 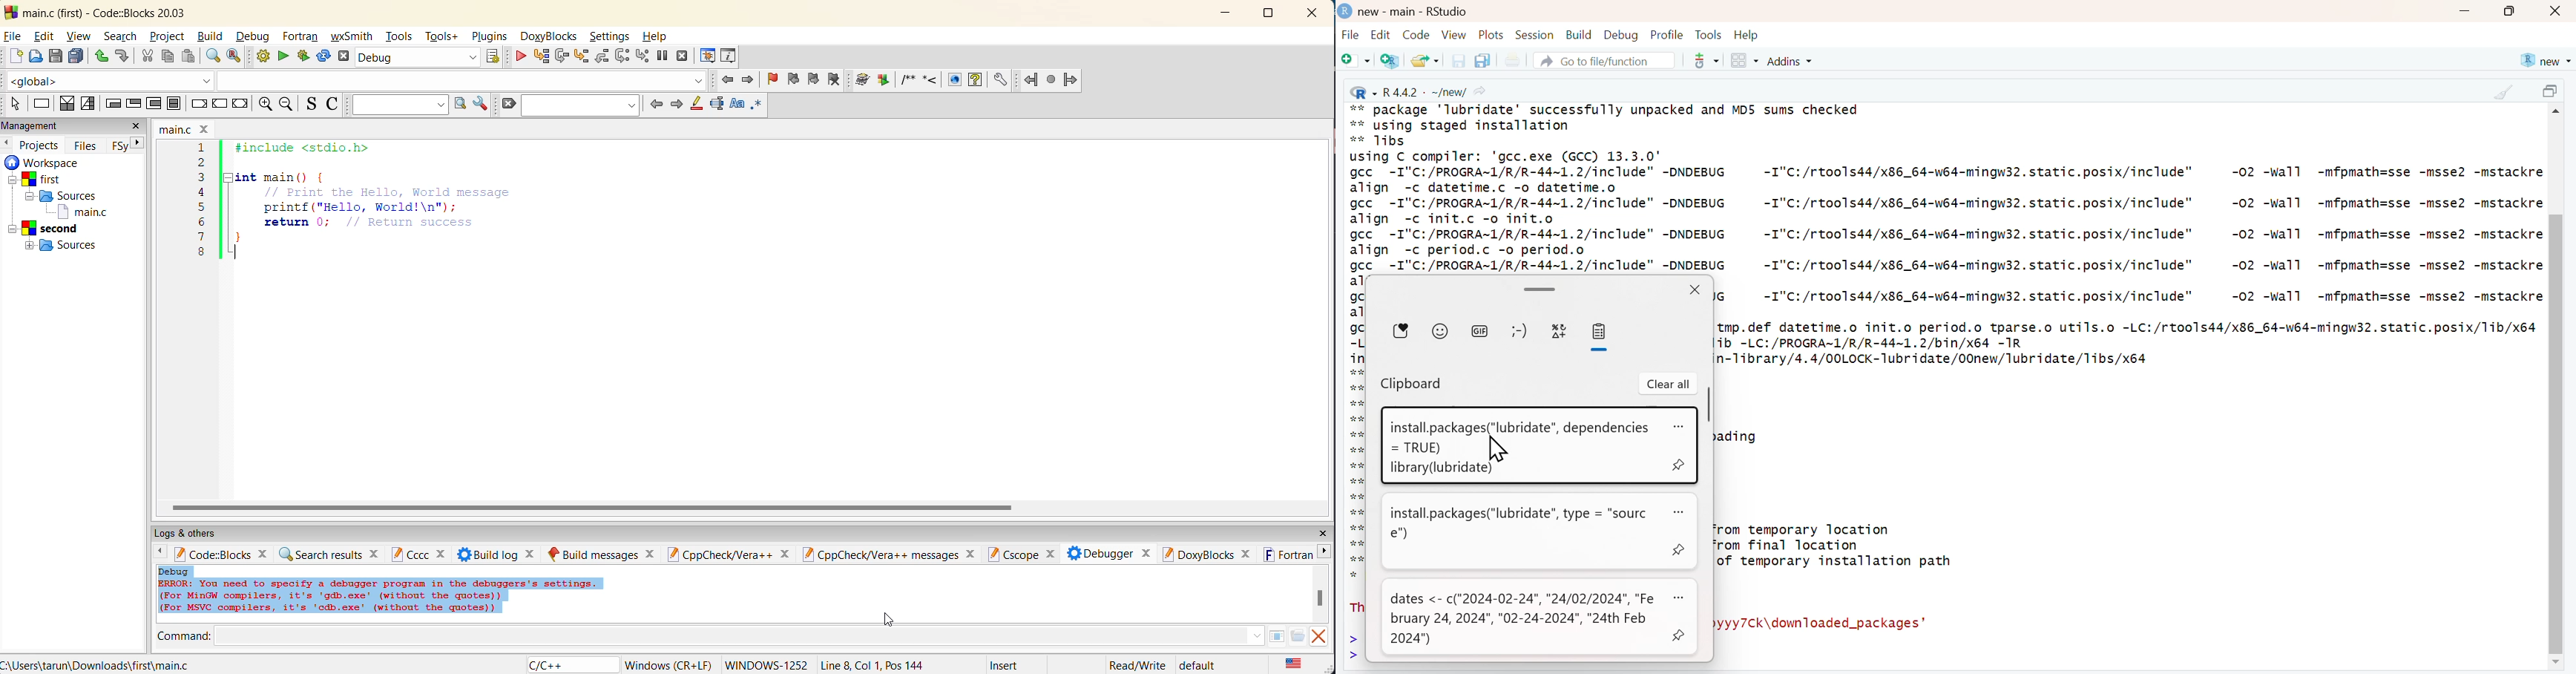 I want to click on scroll up, so click(x=2558, y=113).